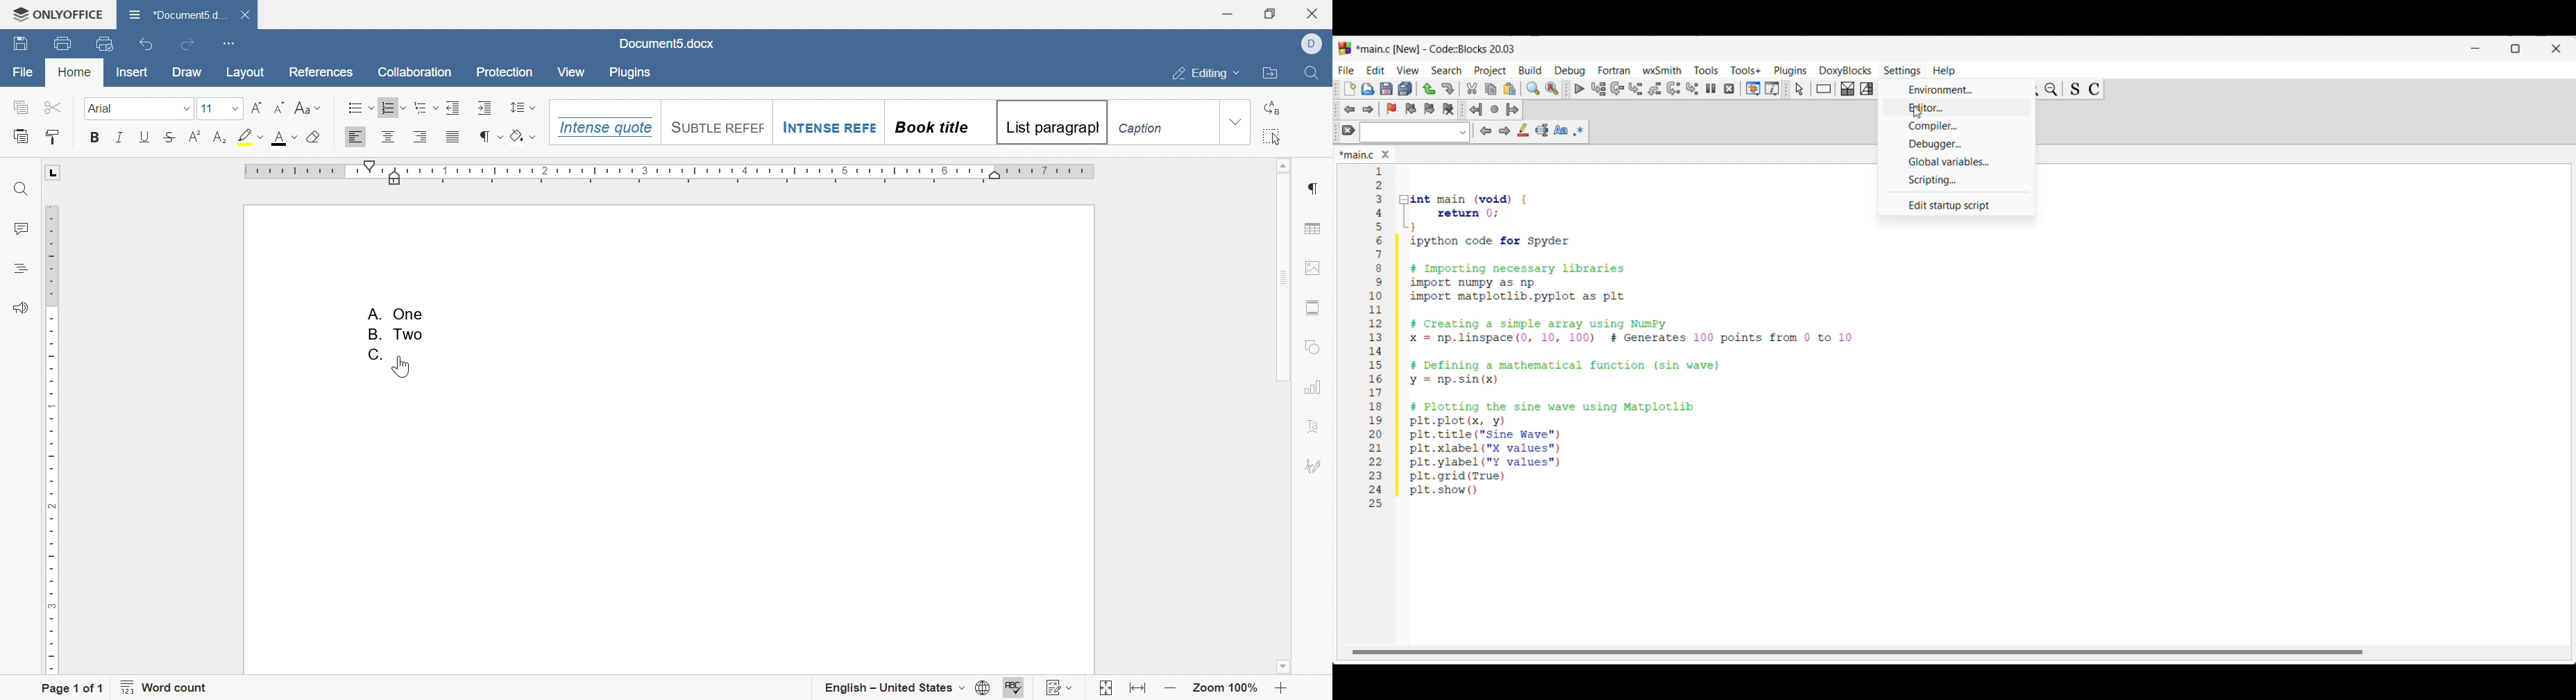 The image size is (2576, 700). Describe the element at coordinates (73, 72) in the screenshot. I see `home` at that location.